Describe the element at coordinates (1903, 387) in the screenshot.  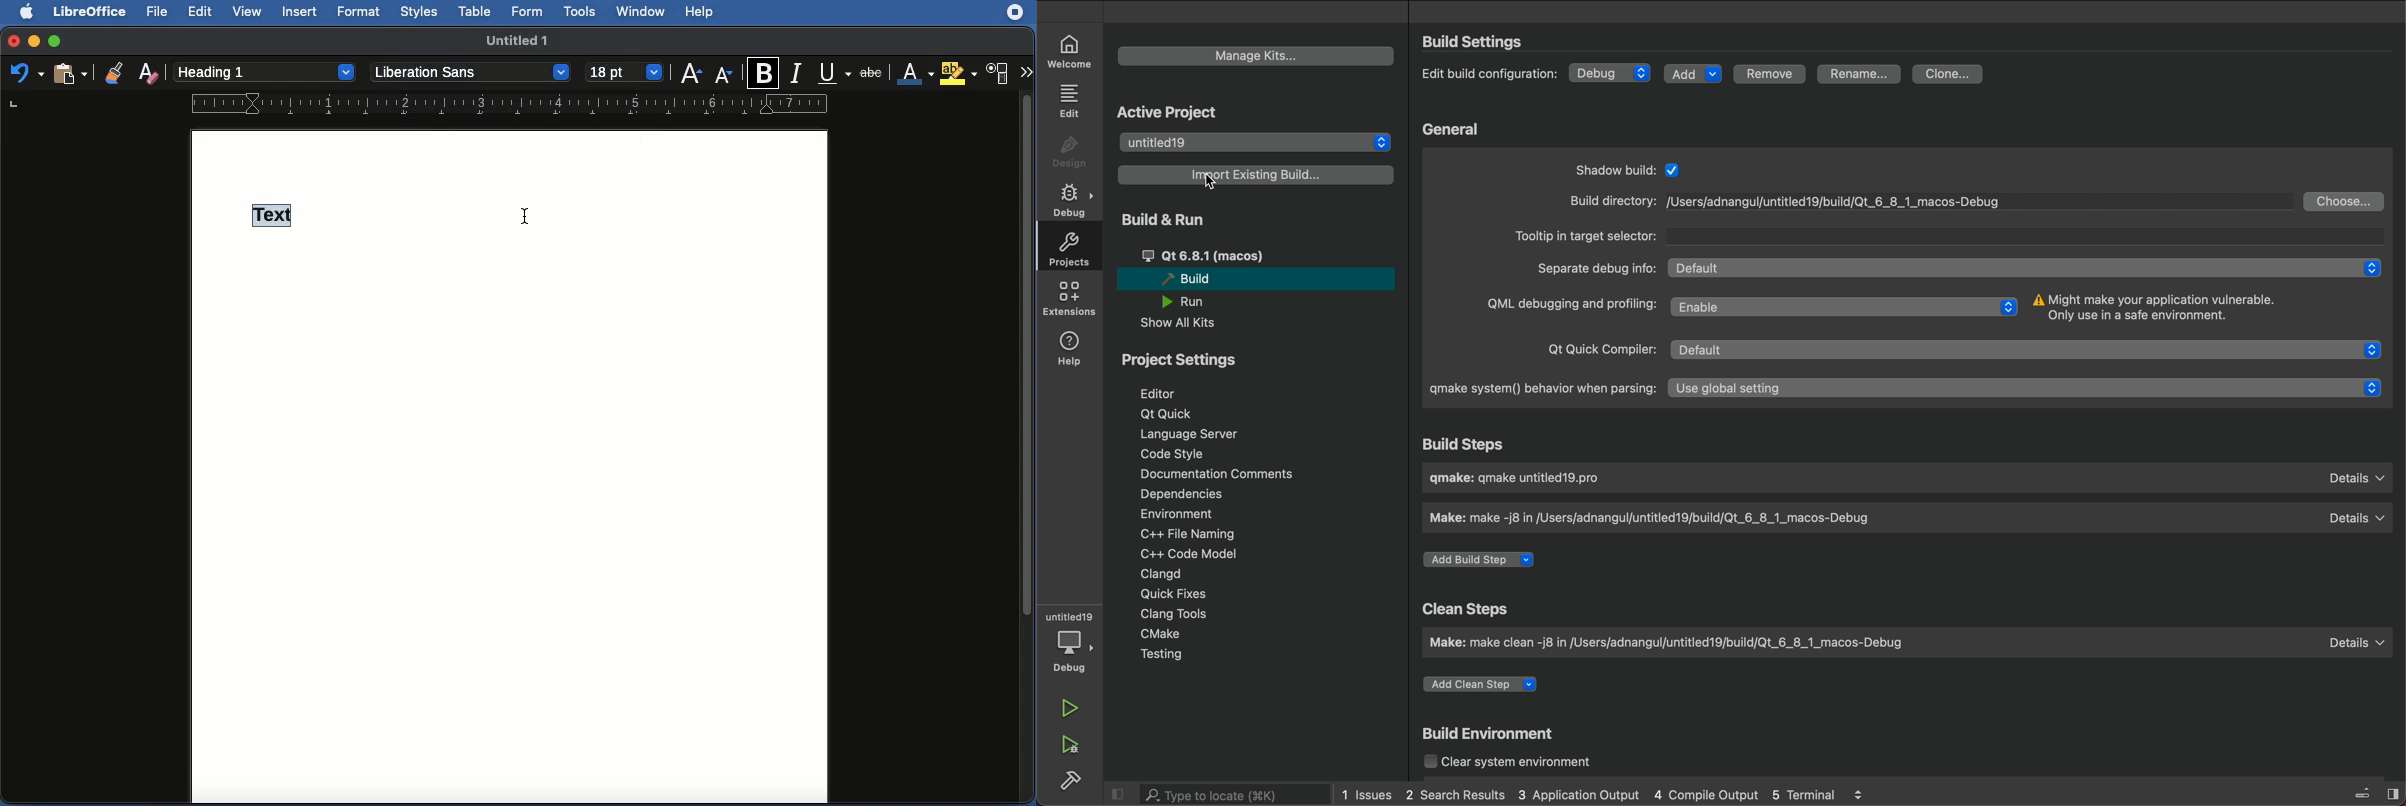
I see `qmake system` at that location.